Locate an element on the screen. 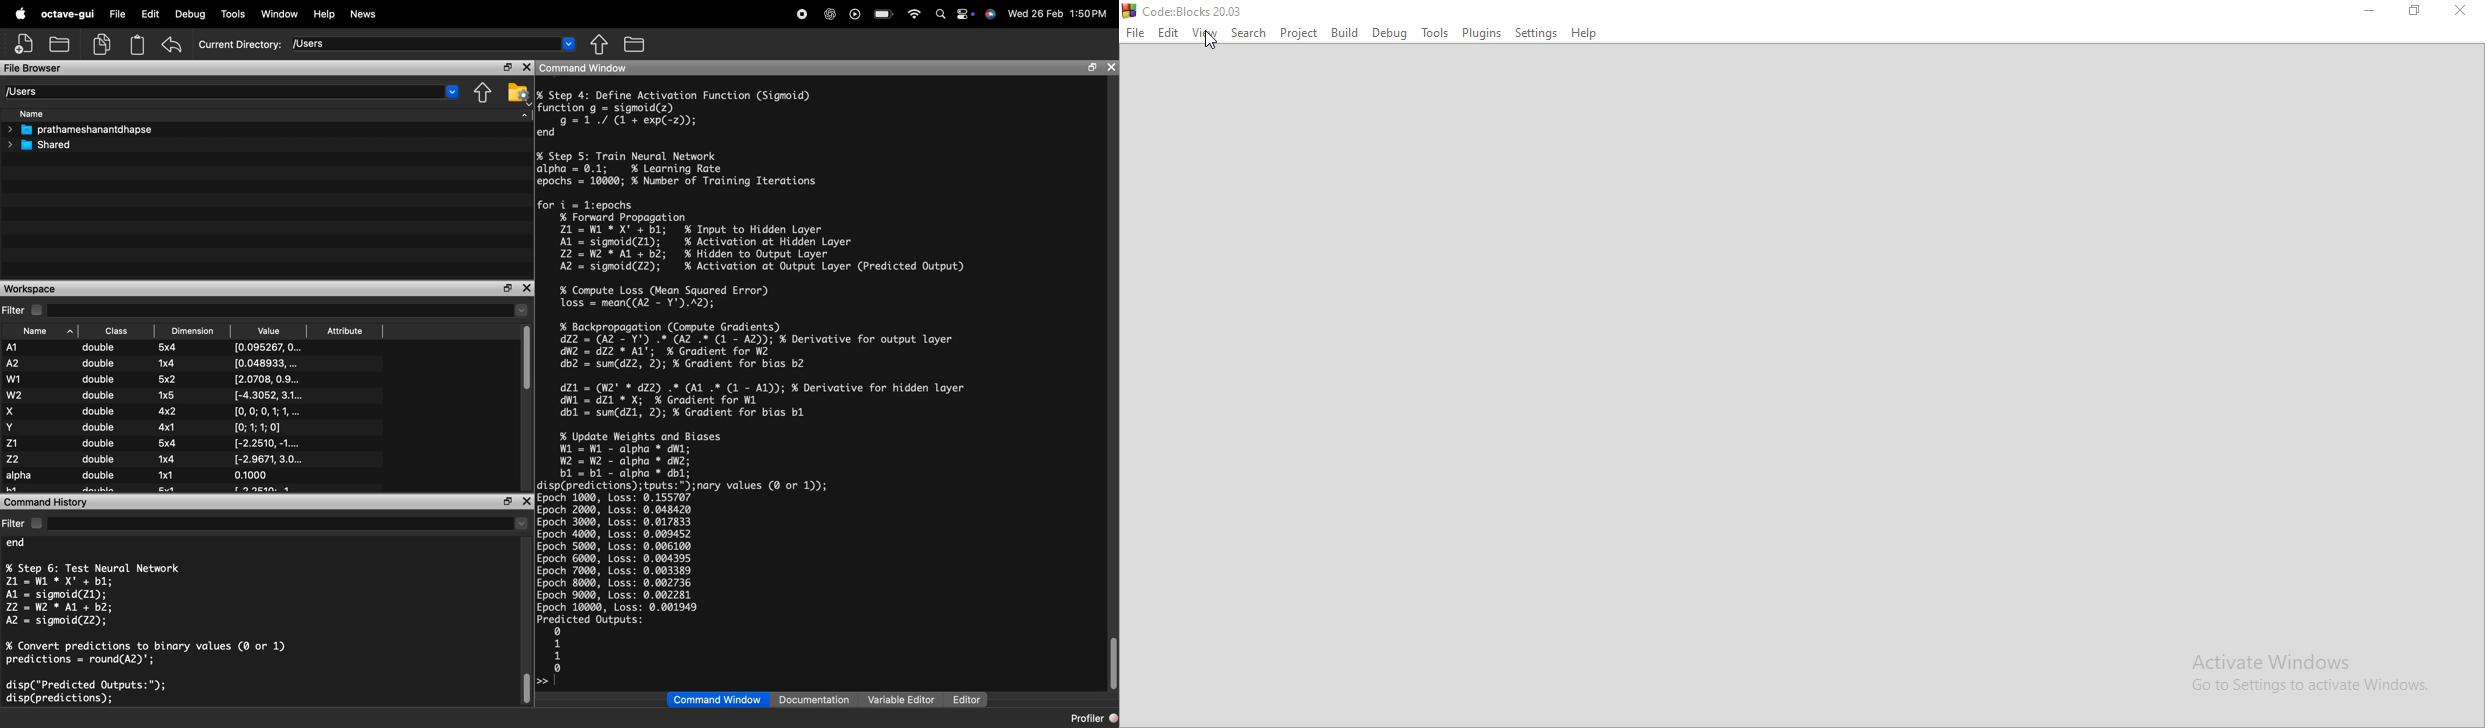 The image size is (2492, 728). Profiler  is located at coordinates (1088, 717).